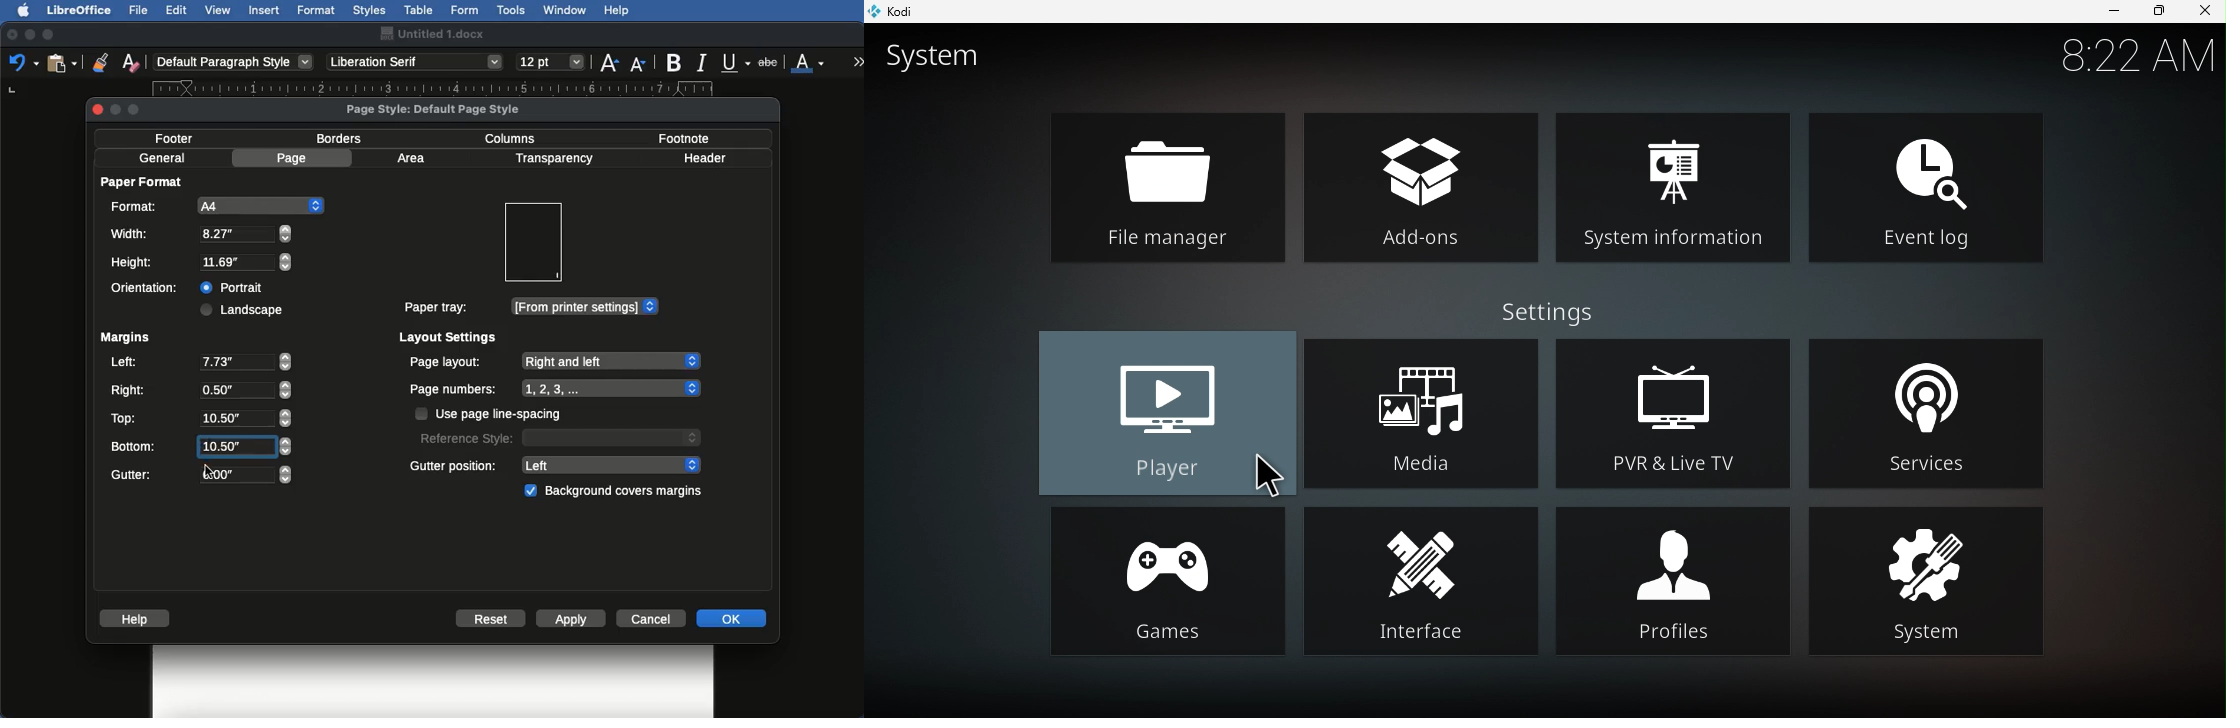  What do you see at coordinates (1266, 478) in the screenshot?
I see `Cursor` at bounding box center [1266, 478].